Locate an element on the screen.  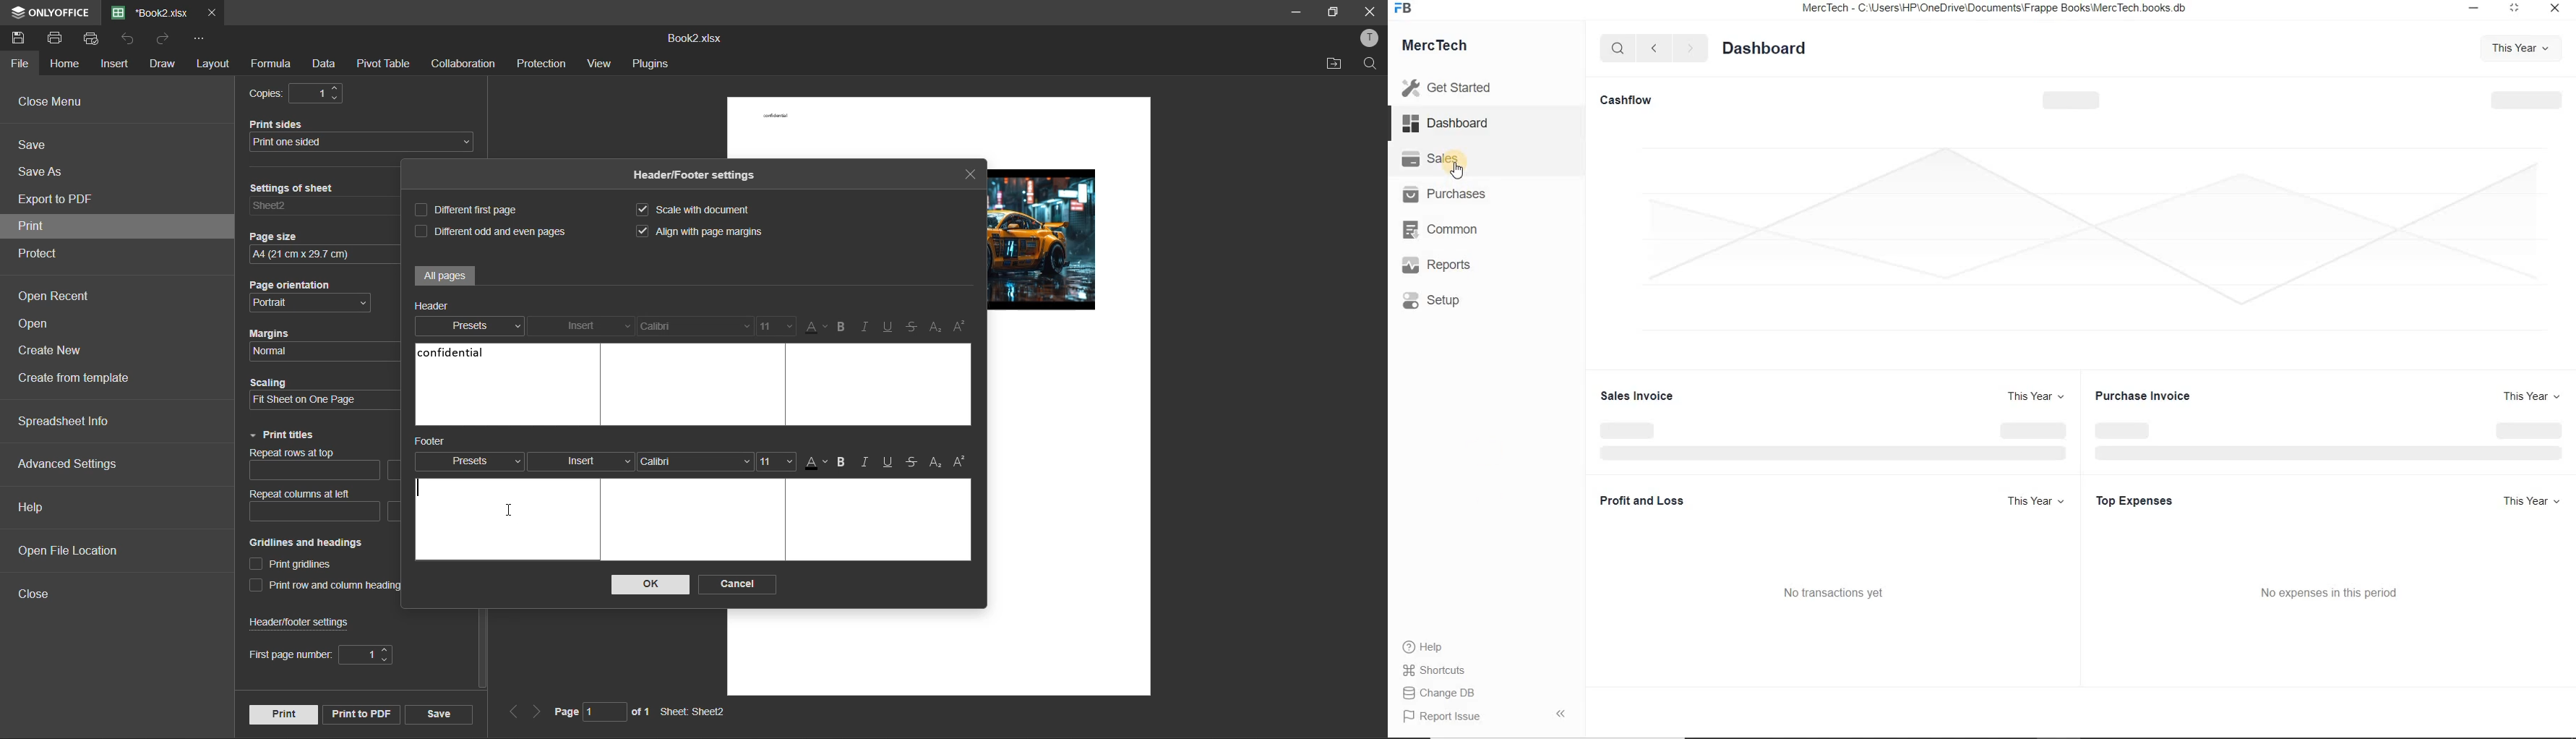
find is located at coordinates (1372, 64).